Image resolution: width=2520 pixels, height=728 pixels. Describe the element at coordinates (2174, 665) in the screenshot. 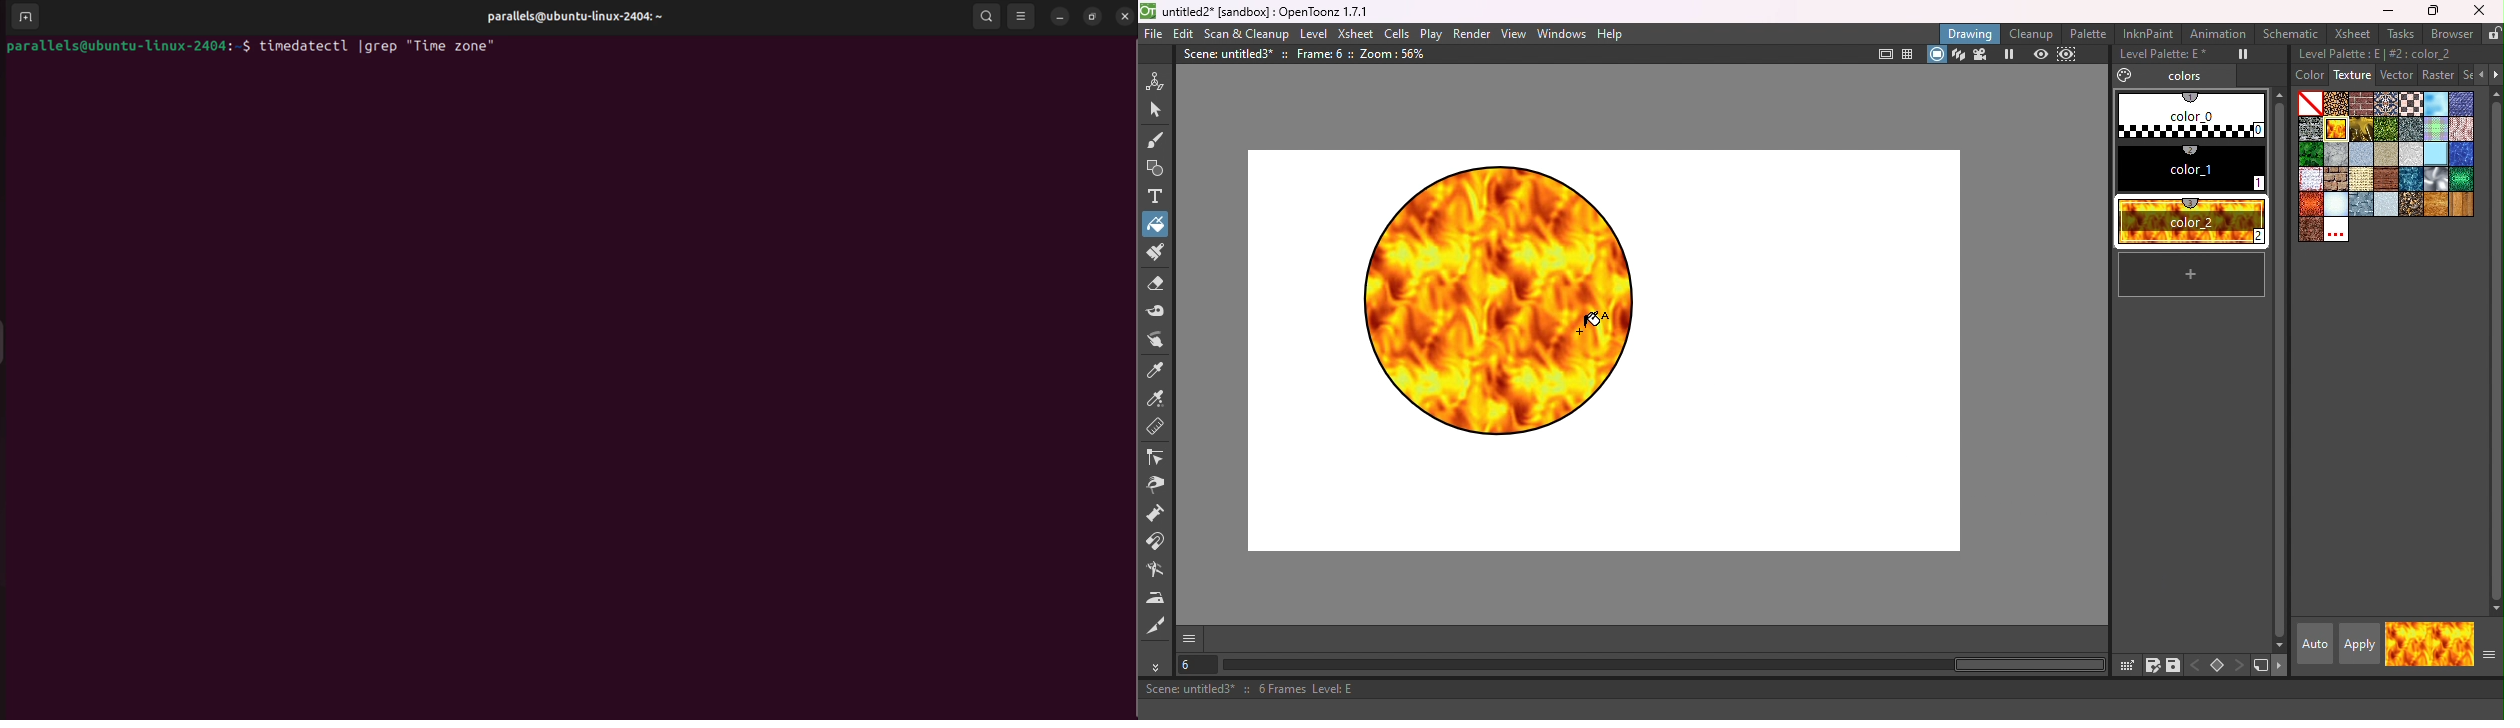

I see `save palette` at that location.